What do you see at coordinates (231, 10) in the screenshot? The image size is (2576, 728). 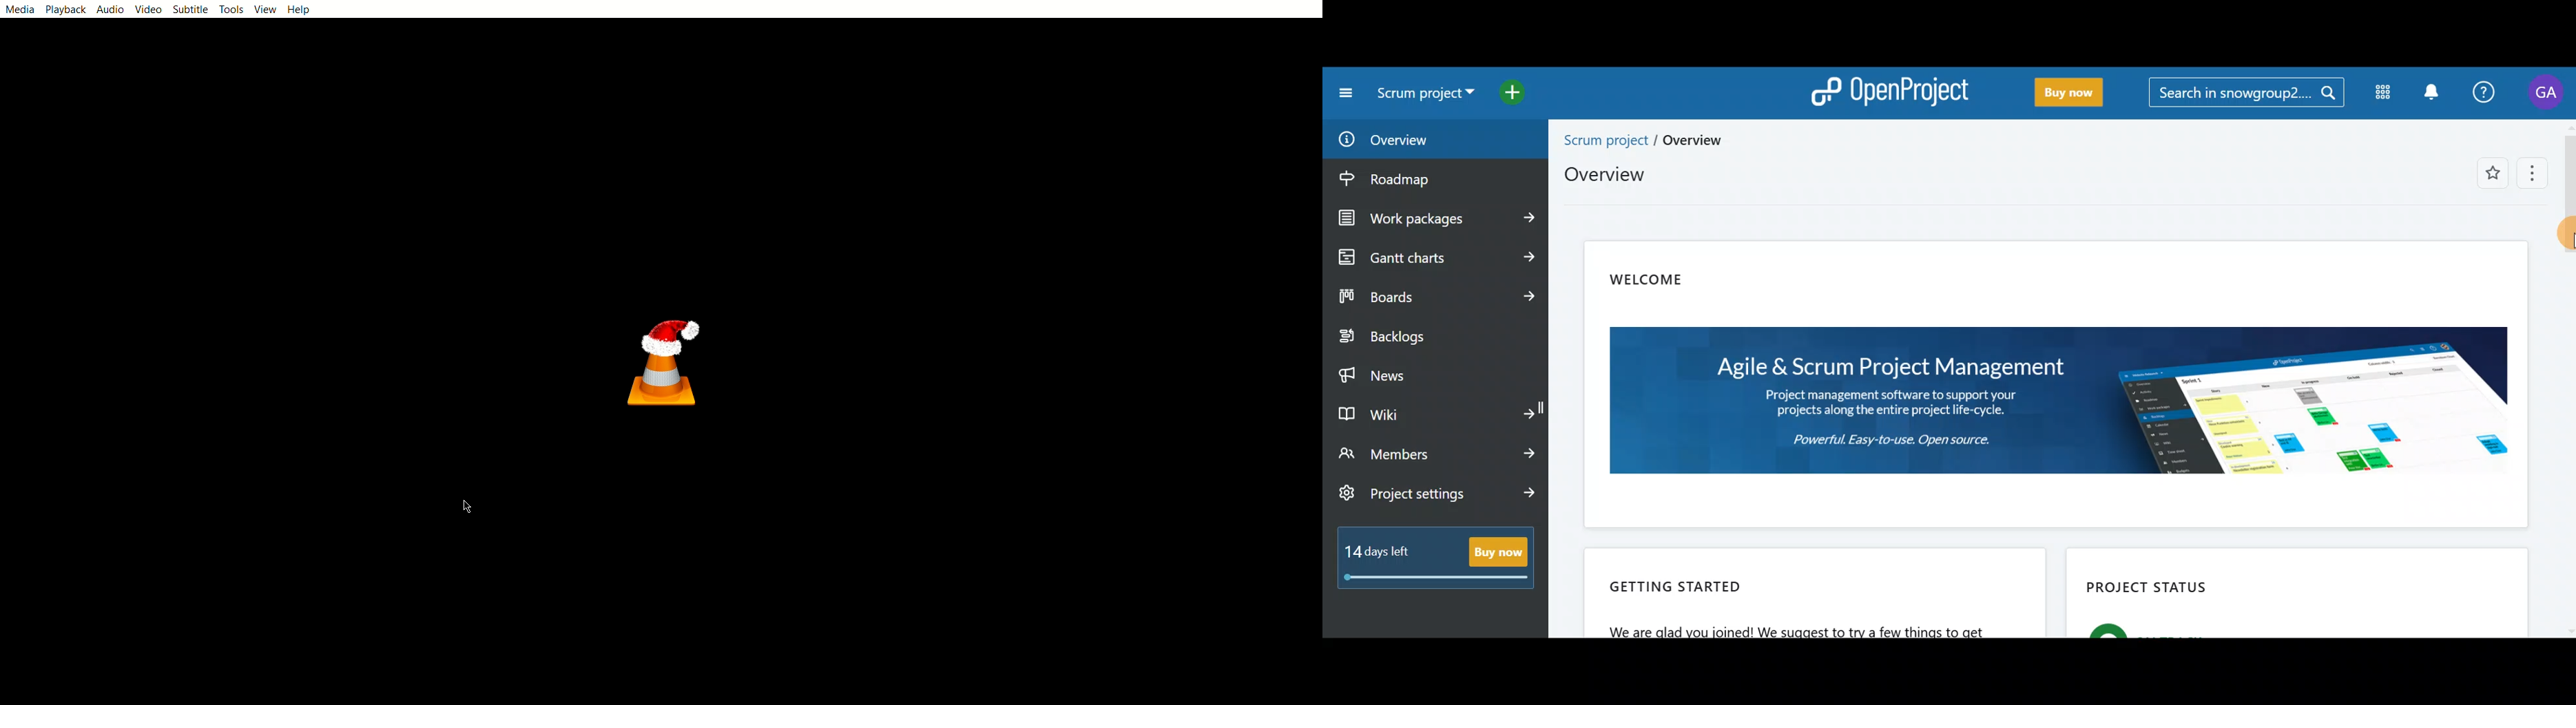 I see `tools` at bounding box center [231, 10].